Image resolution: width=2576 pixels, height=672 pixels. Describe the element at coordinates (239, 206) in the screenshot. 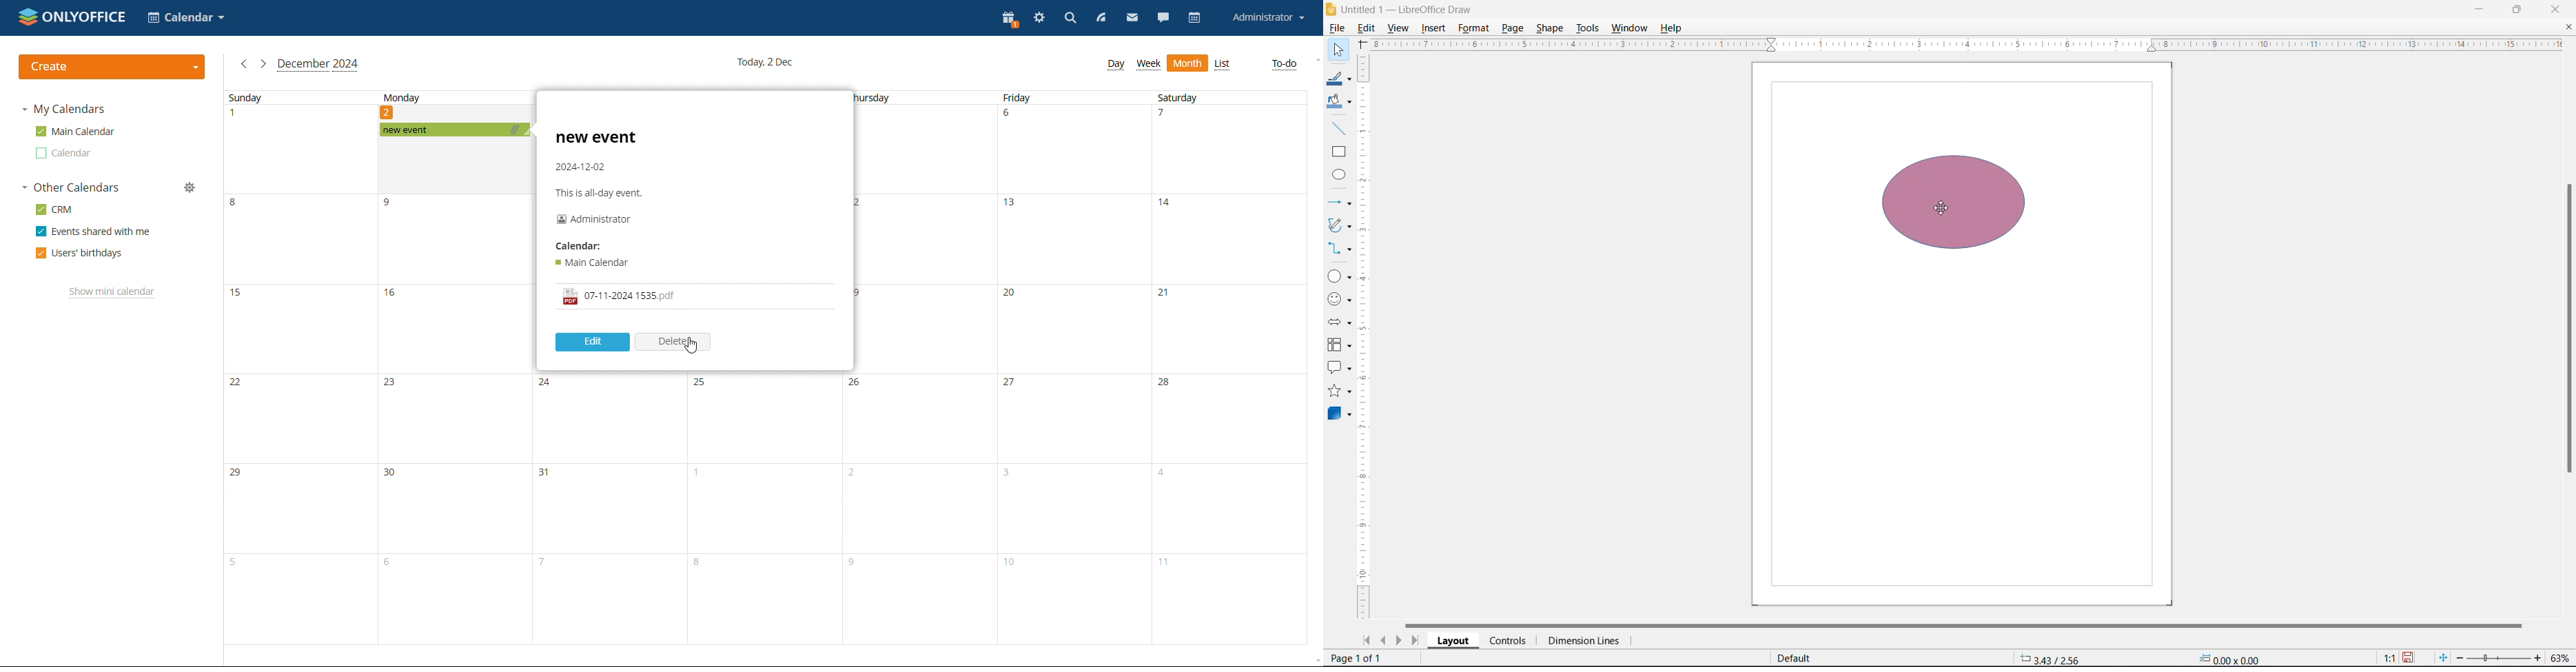

I see `8` at that location.